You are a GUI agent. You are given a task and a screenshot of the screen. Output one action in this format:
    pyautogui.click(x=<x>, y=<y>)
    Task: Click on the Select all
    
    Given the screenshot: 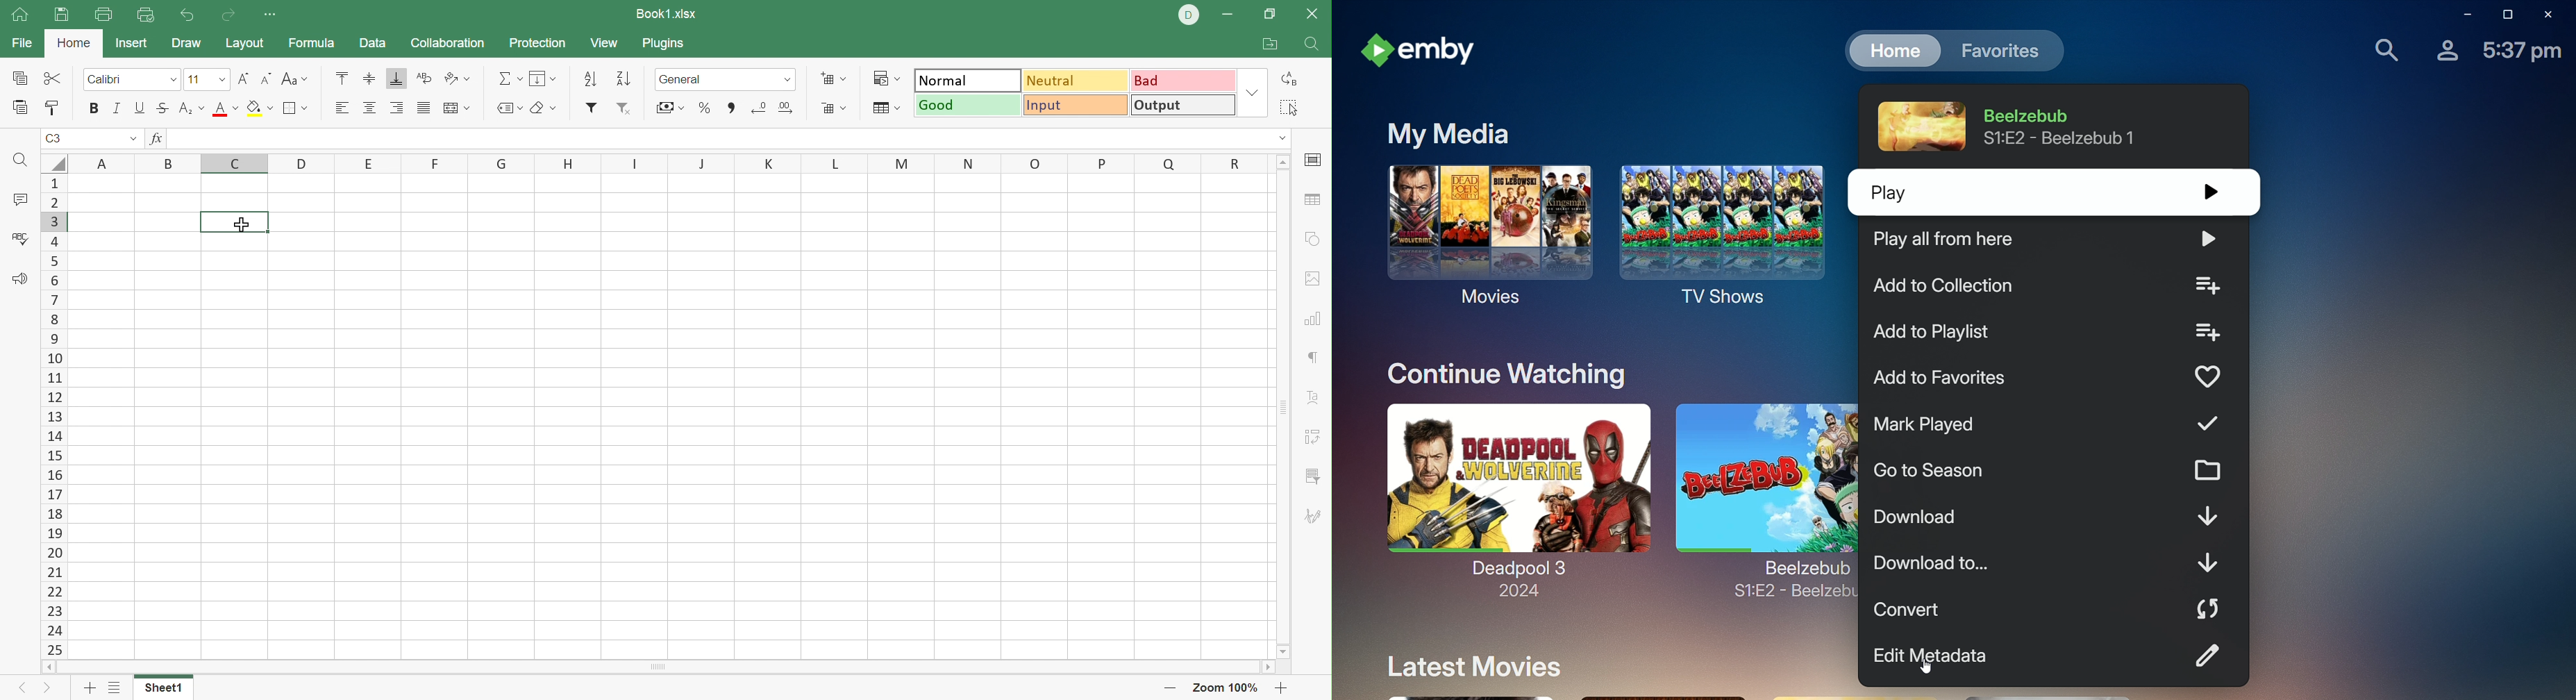 What is the action you would take?
    pyautogui.click(x=1289, y=106)
    